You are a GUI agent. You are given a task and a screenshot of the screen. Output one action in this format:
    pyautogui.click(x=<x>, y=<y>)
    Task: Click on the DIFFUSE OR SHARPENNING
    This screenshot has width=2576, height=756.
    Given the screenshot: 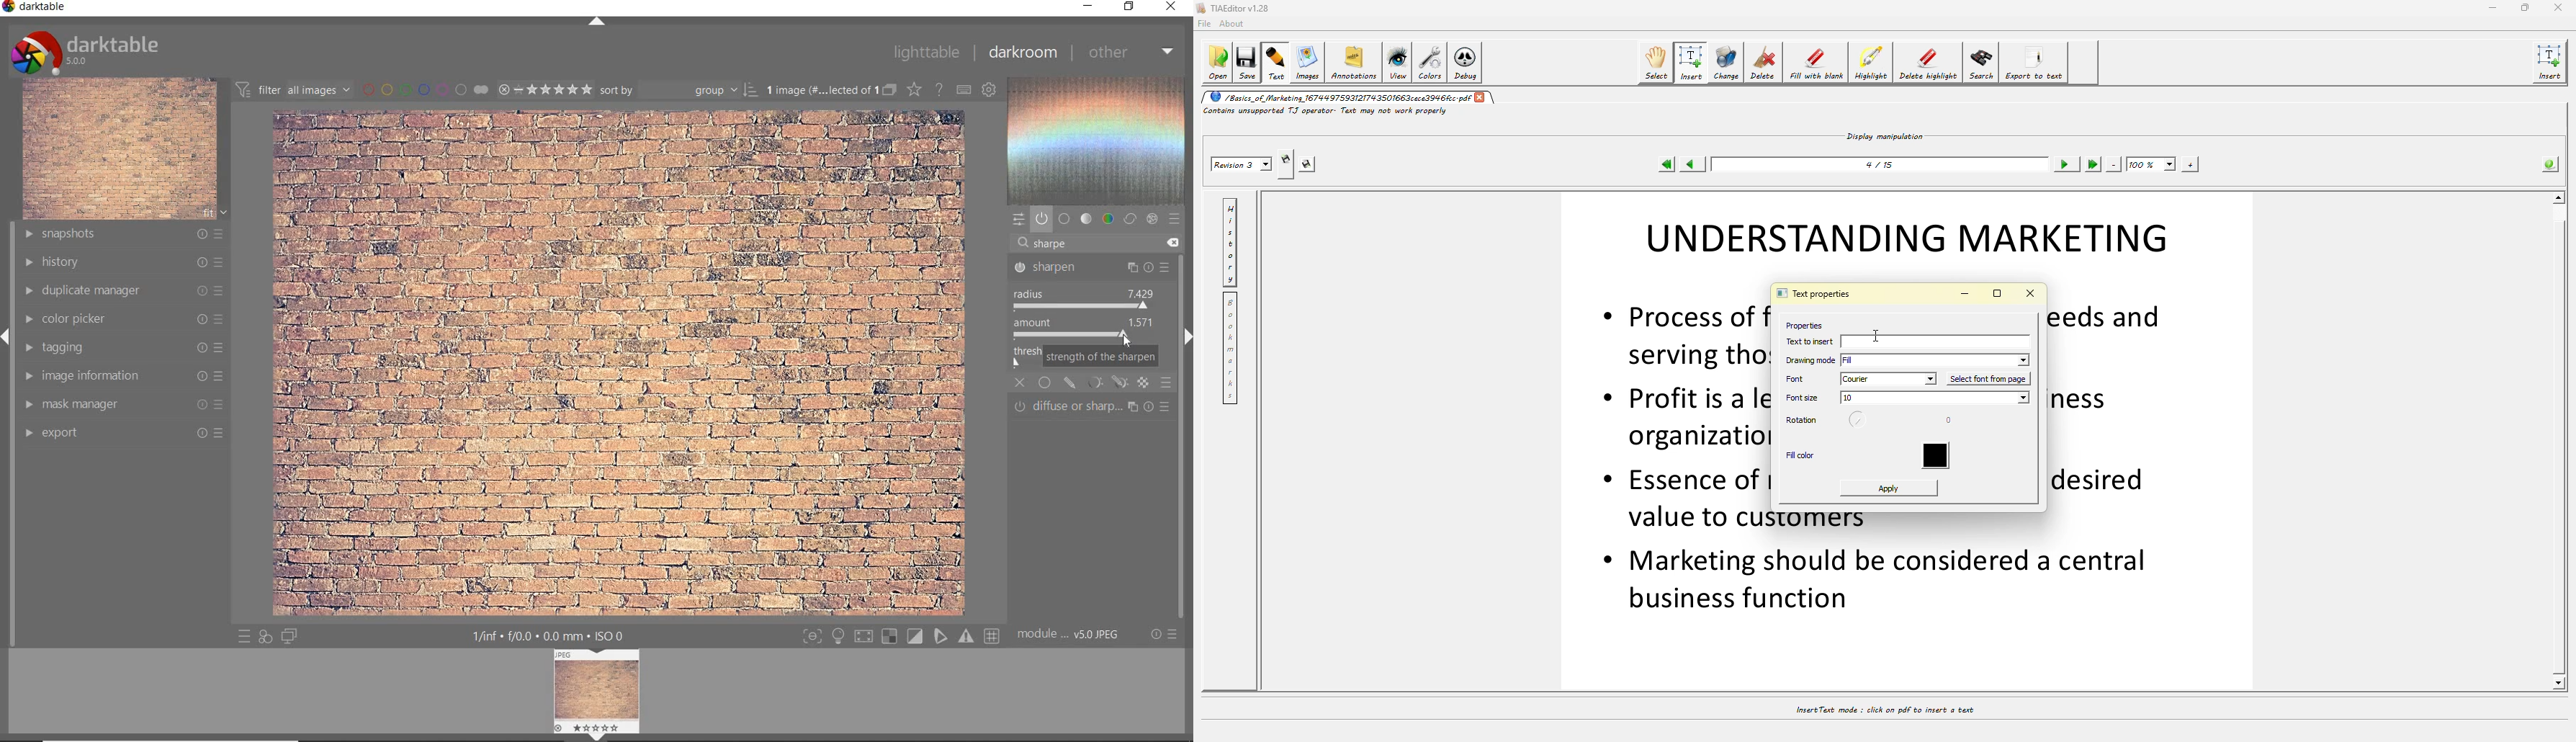 What is the action you would take?
    pyautogui.click(x=1095, y=407)
    